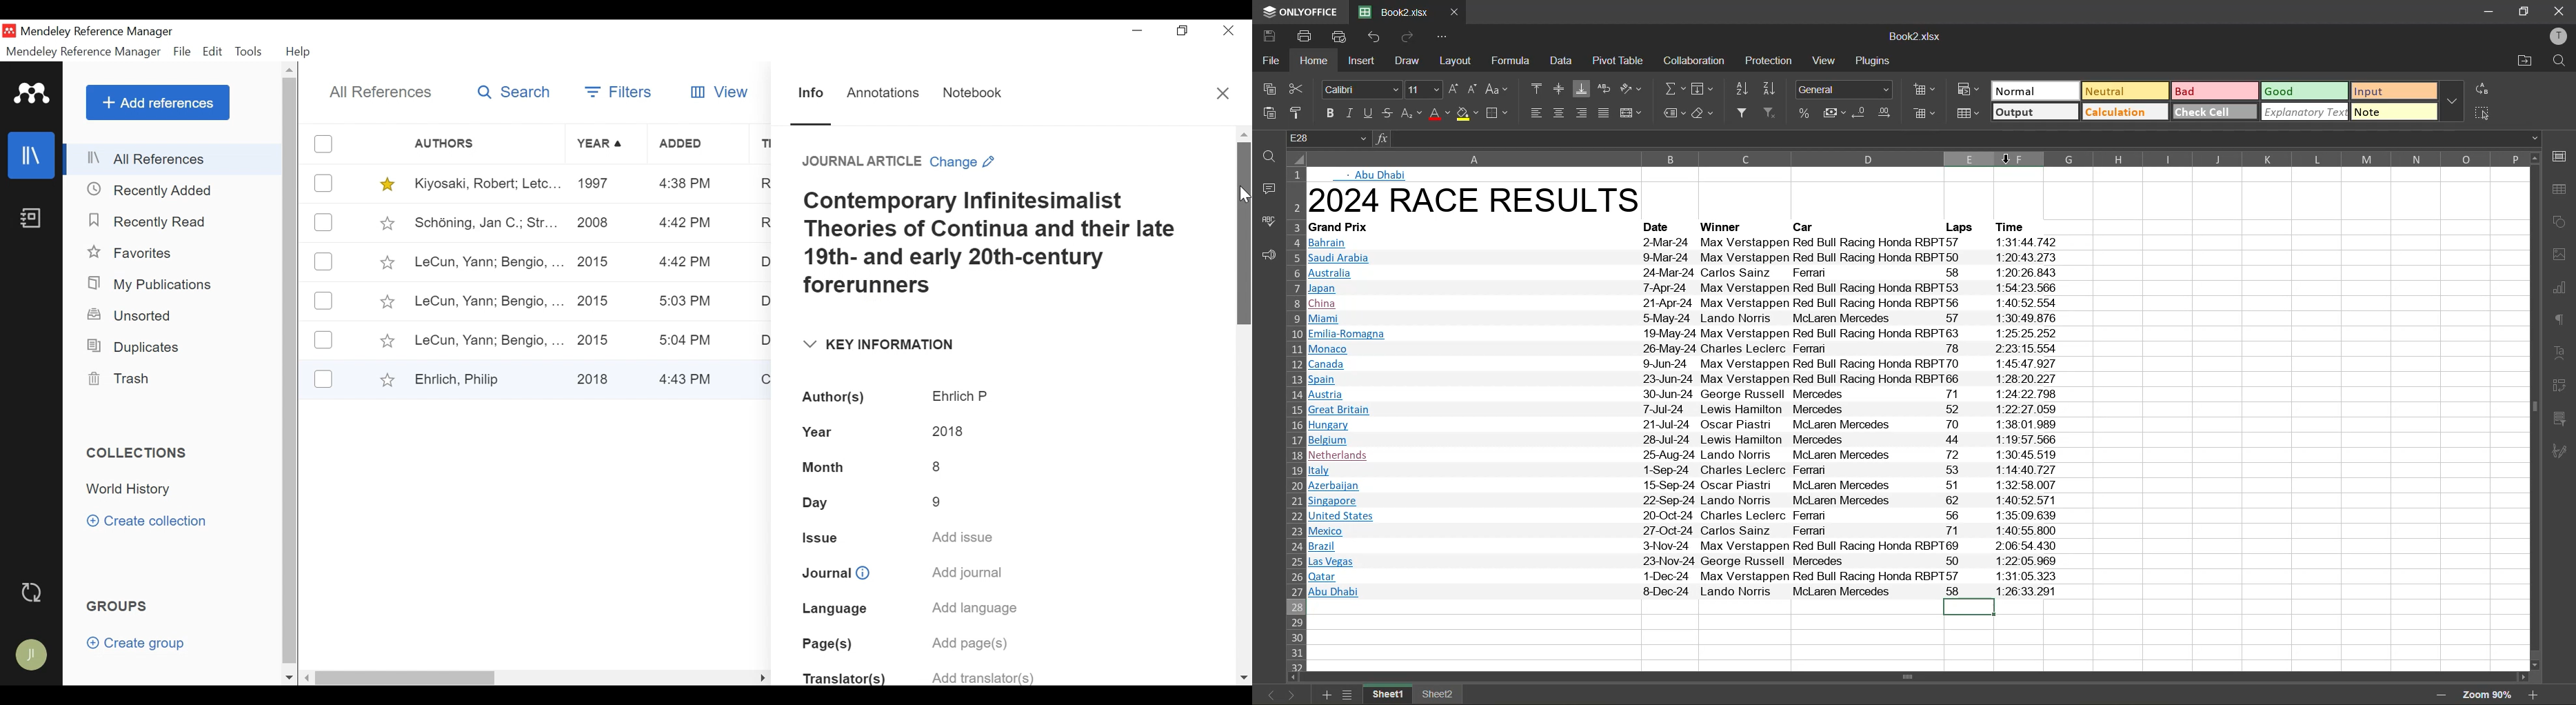 The height and width of the screenshot is (728, 2576). What do you see at coordinates (2303, 92) in the screenshot?
I see `good` at bounding box center [2303, 92].